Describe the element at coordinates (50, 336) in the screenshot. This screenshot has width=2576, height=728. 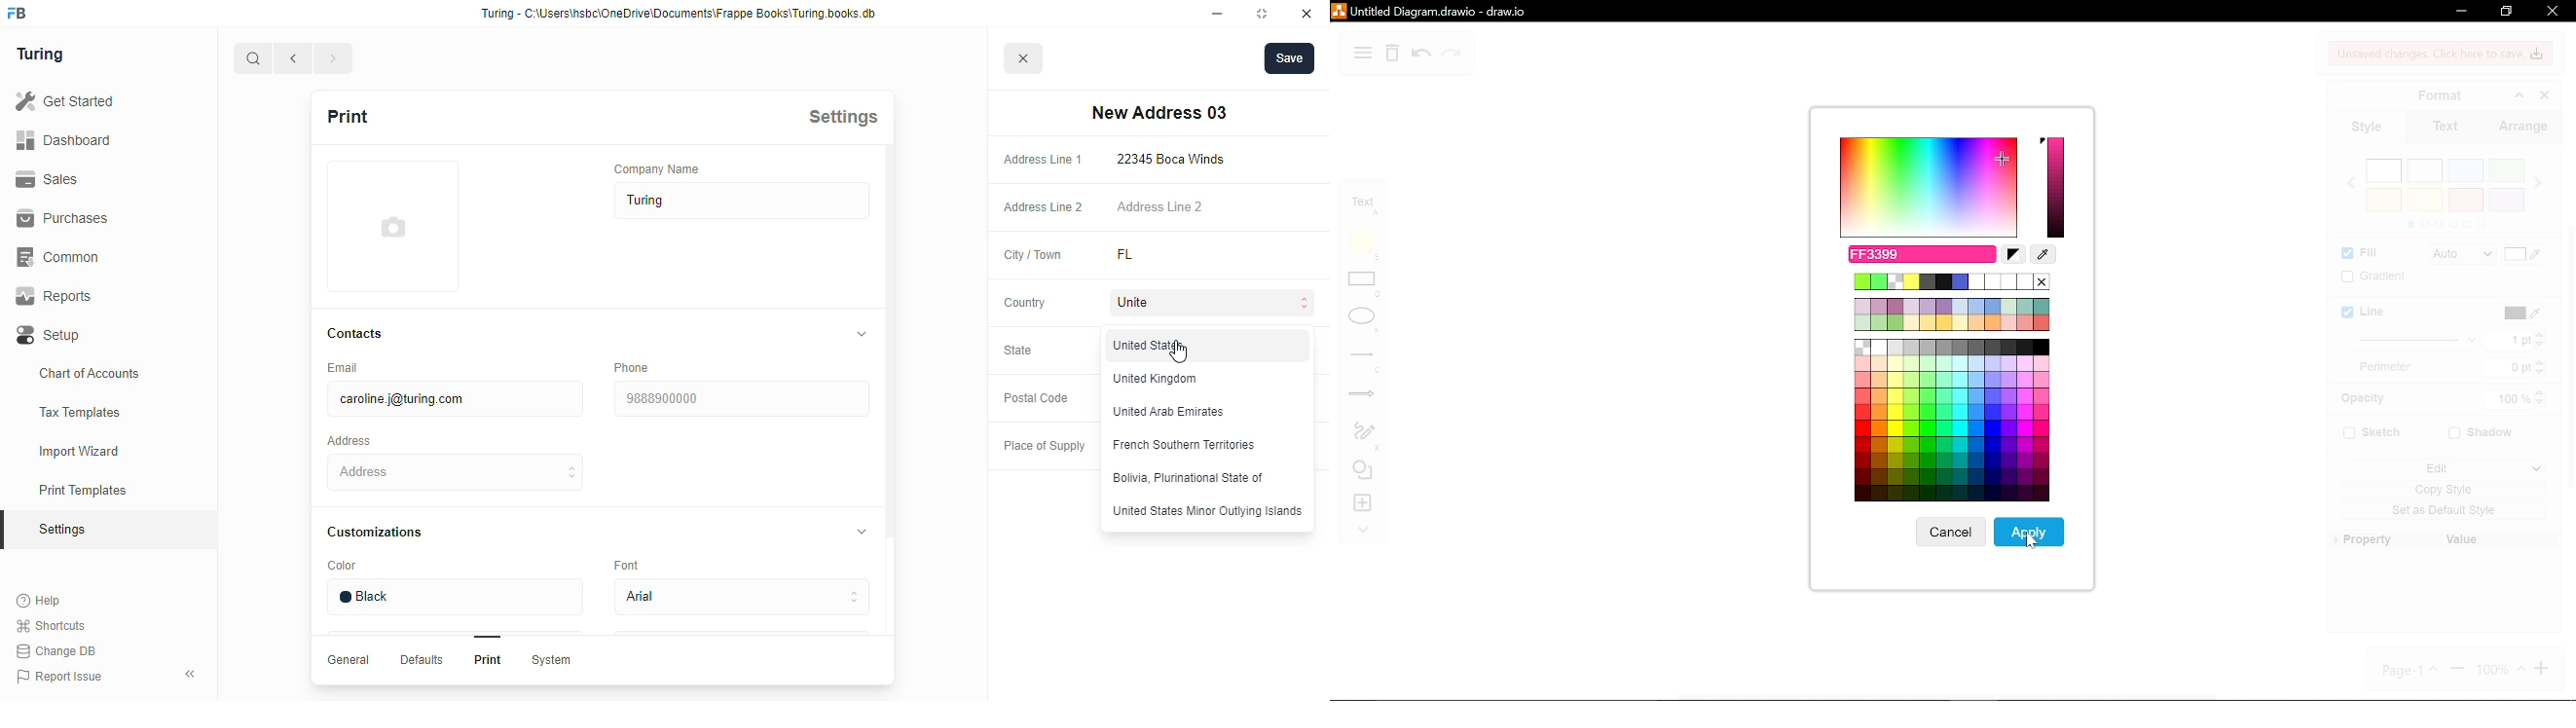
I see `setup` at that location.